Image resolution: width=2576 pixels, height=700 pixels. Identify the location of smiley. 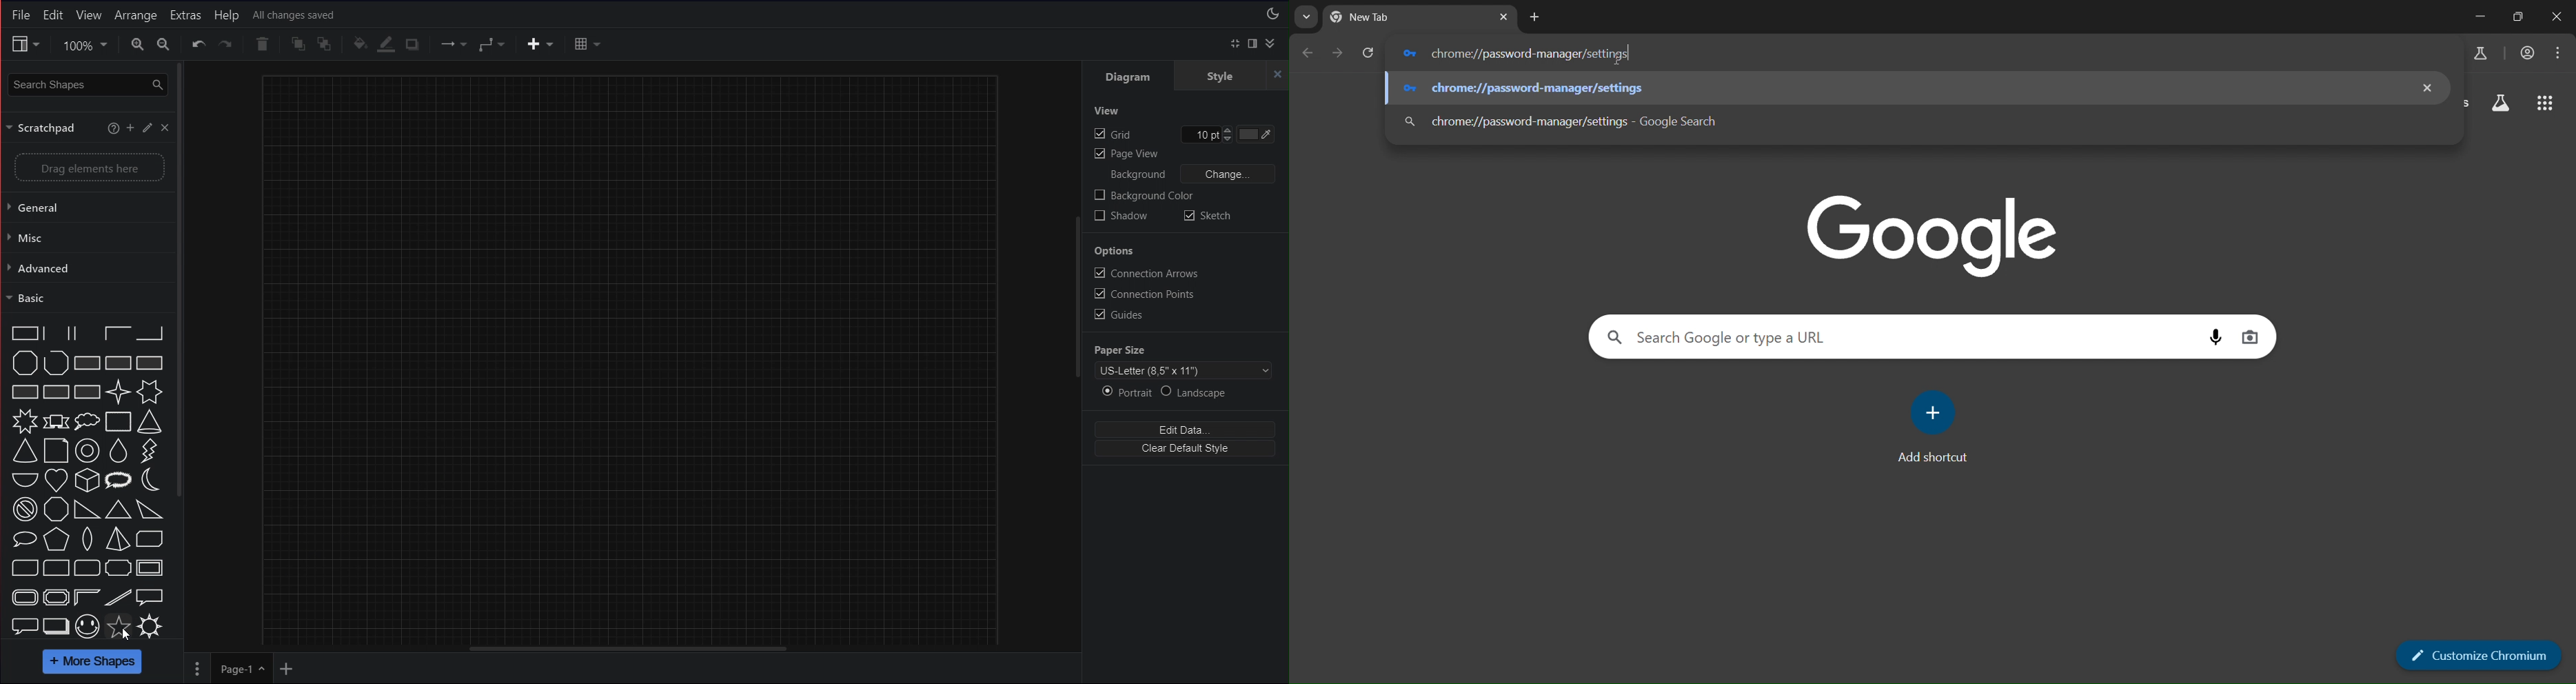
(86, 627).